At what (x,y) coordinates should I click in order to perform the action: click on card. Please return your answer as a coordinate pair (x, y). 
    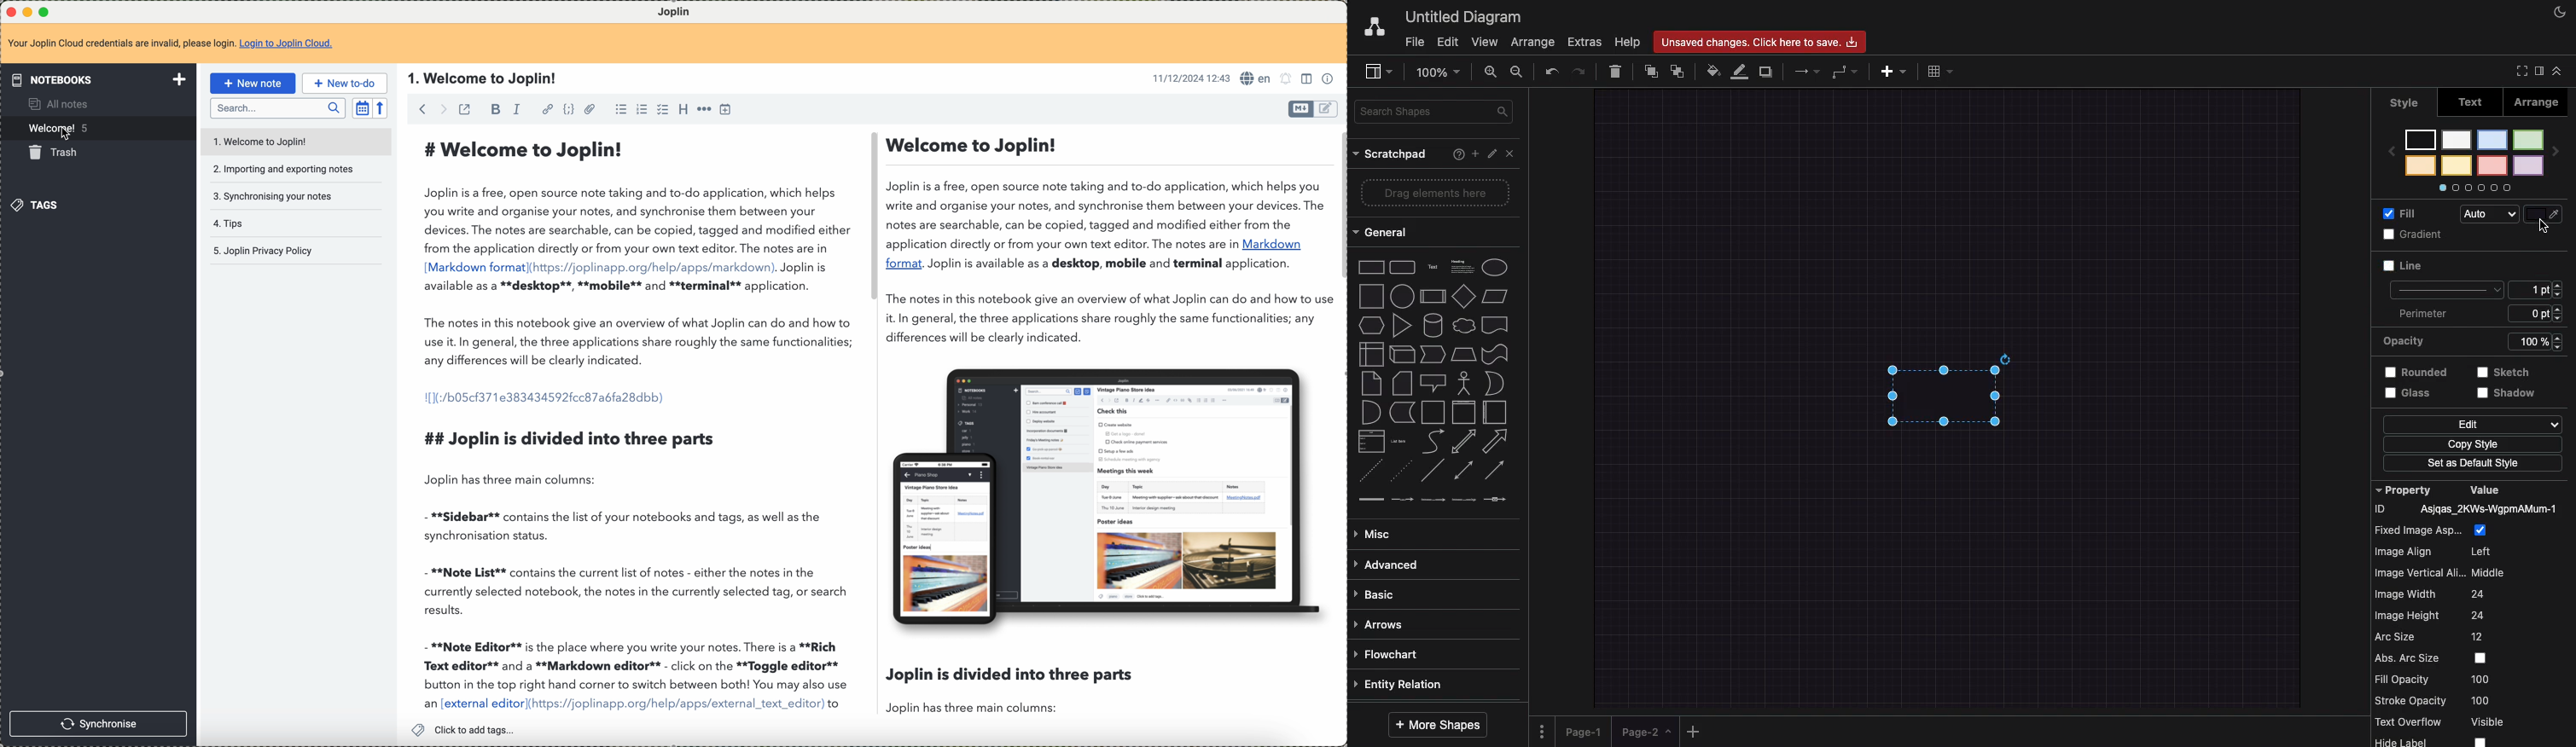
    Looking at the image, I should click on (1401, 382).